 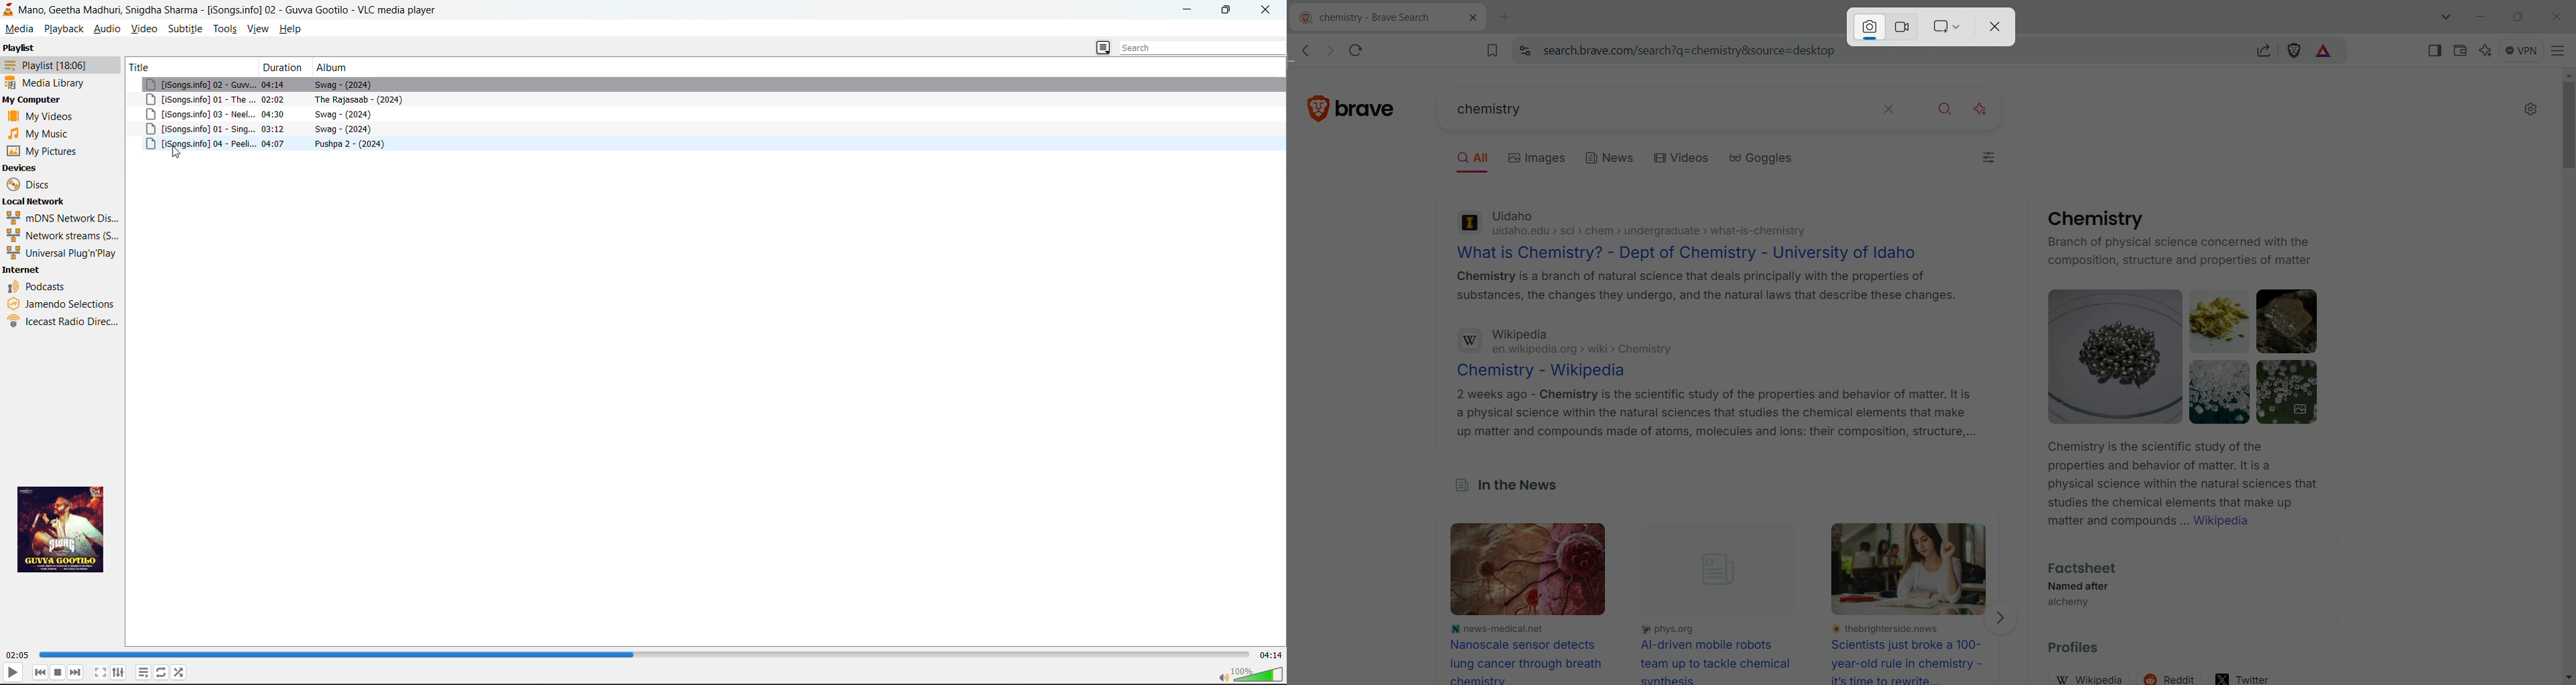 What do you see at coordinates (58, 672) in the screenshot?
I see `stop` at bounding box center [58, 672].